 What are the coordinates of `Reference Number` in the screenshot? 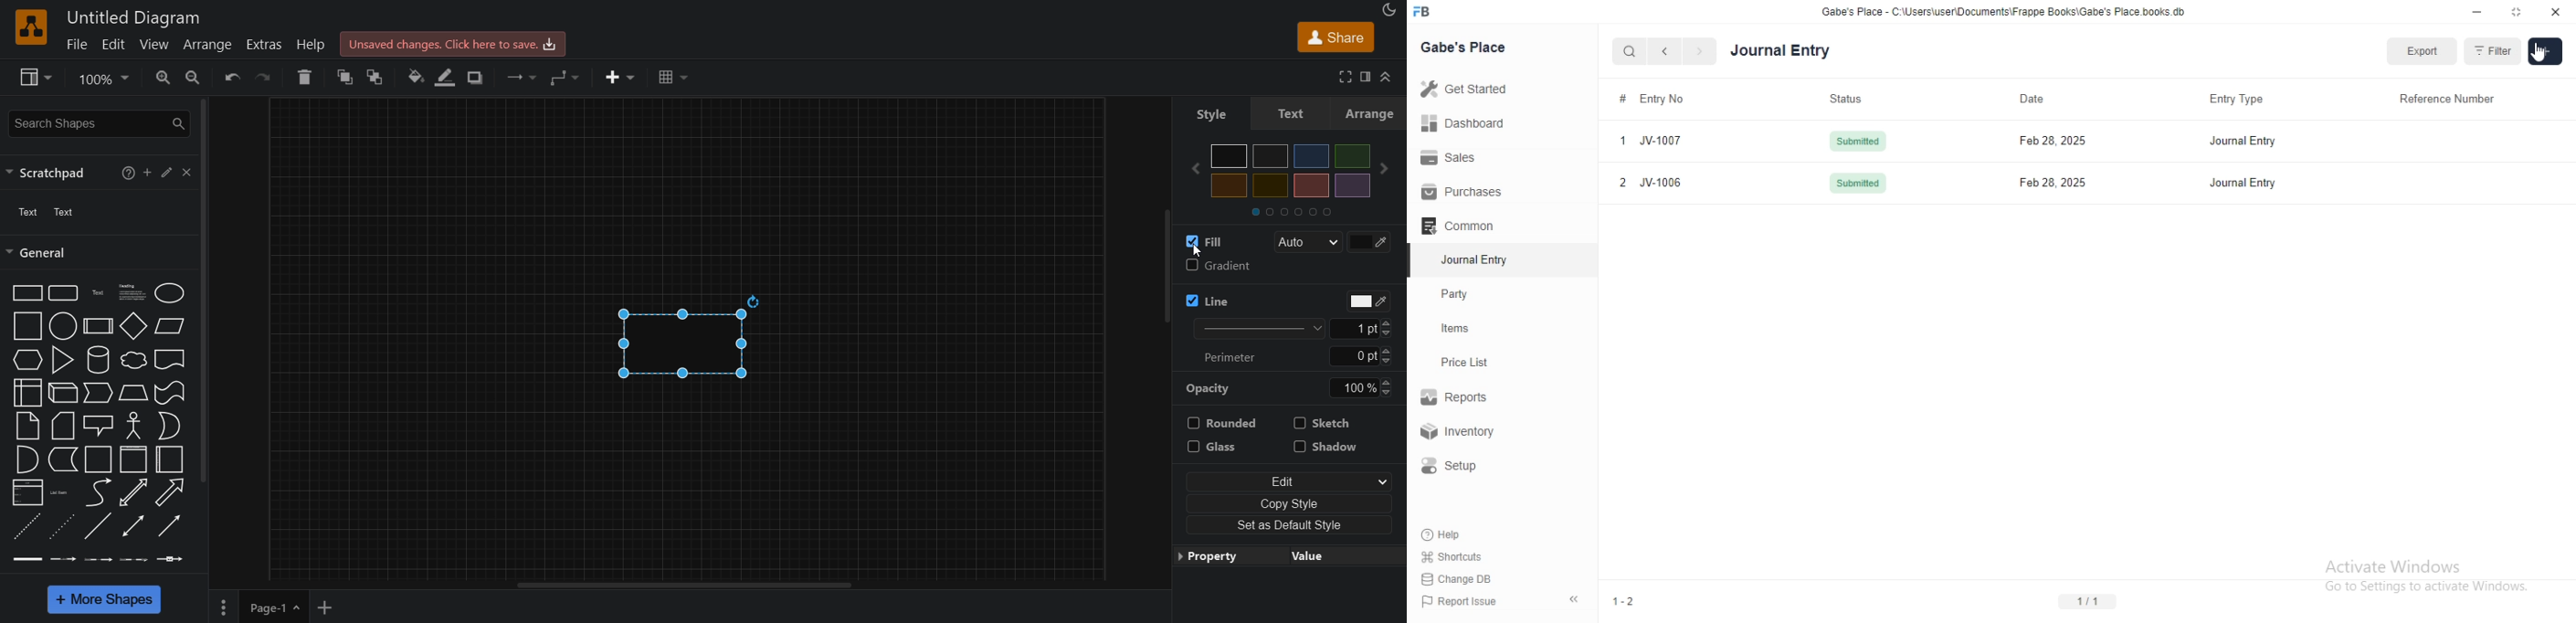 It's located at (2449, 99).